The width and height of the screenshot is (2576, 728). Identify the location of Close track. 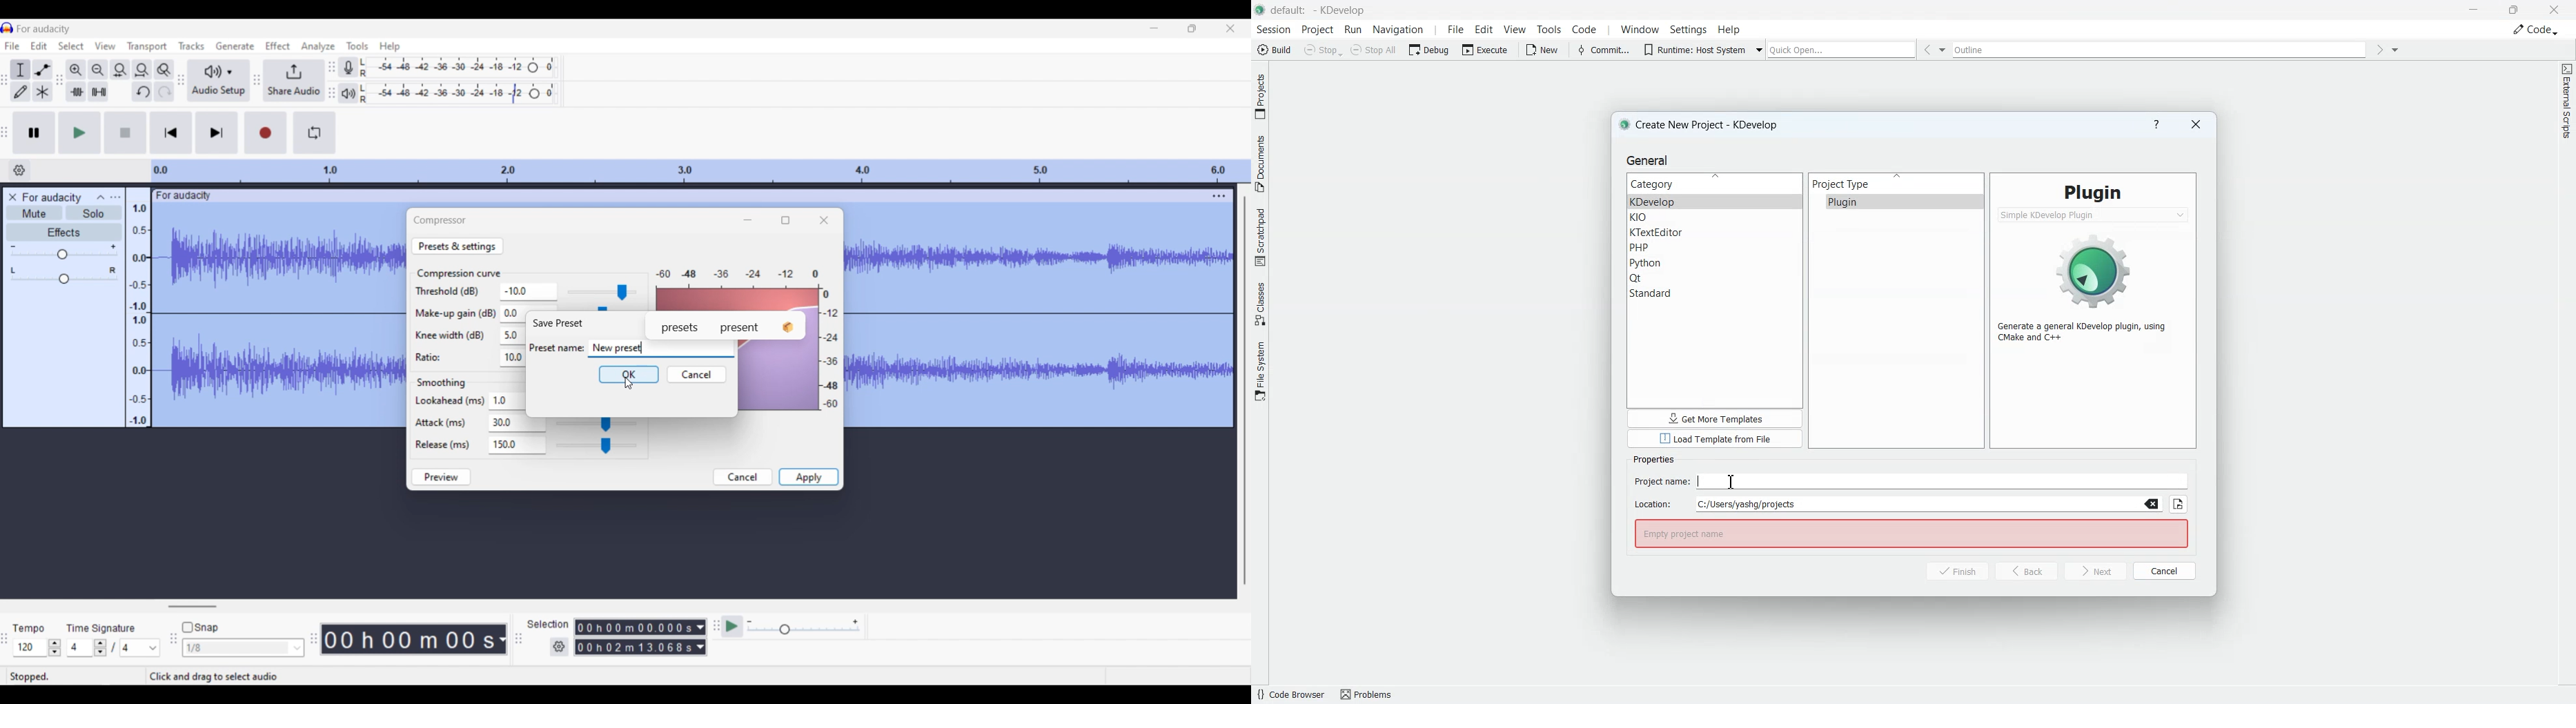
(12, 197).